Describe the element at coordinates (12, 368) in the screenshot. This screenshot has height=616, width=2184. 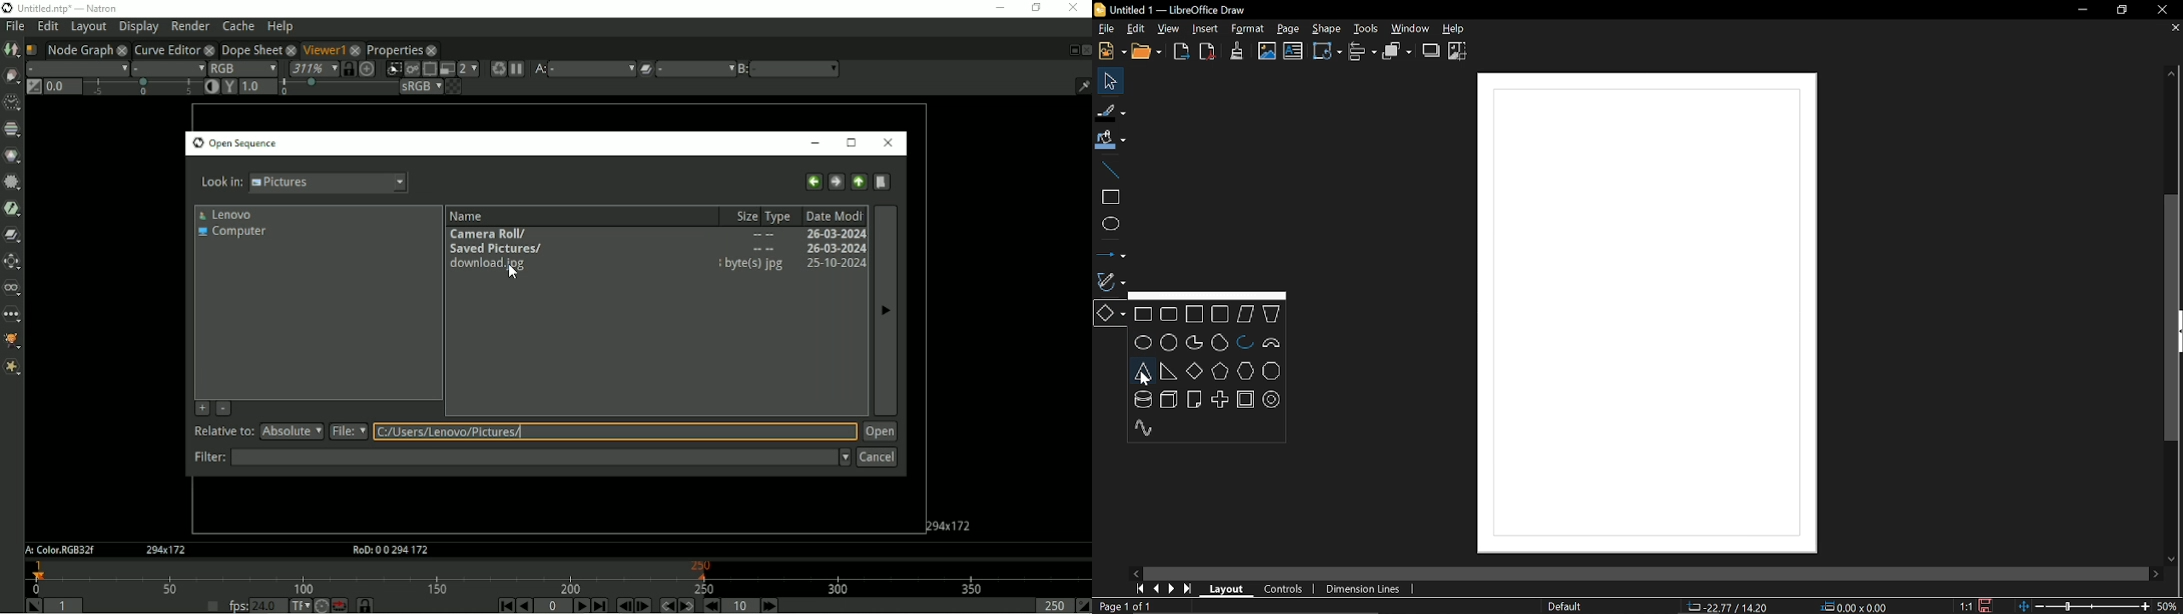
I see `Extra` at that location.